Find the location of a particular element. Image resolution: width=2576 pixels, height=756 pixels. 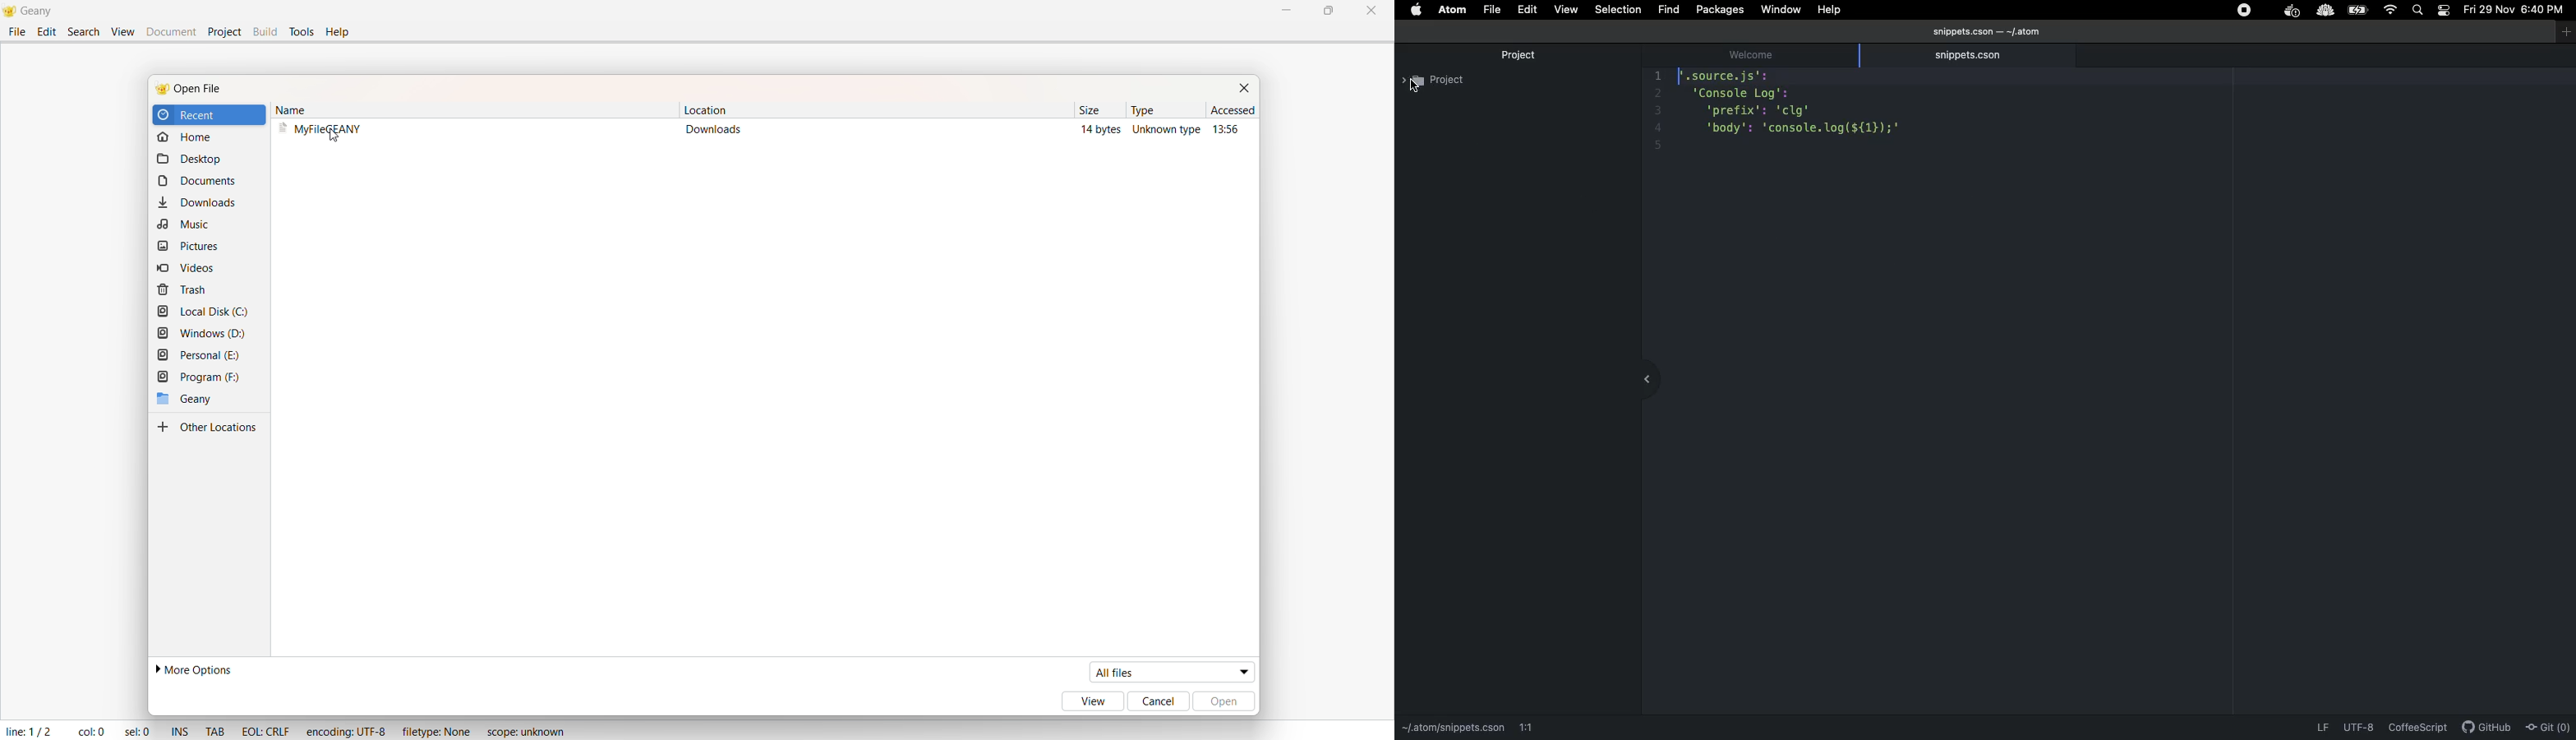

view is located at coordinates (1089, 701).